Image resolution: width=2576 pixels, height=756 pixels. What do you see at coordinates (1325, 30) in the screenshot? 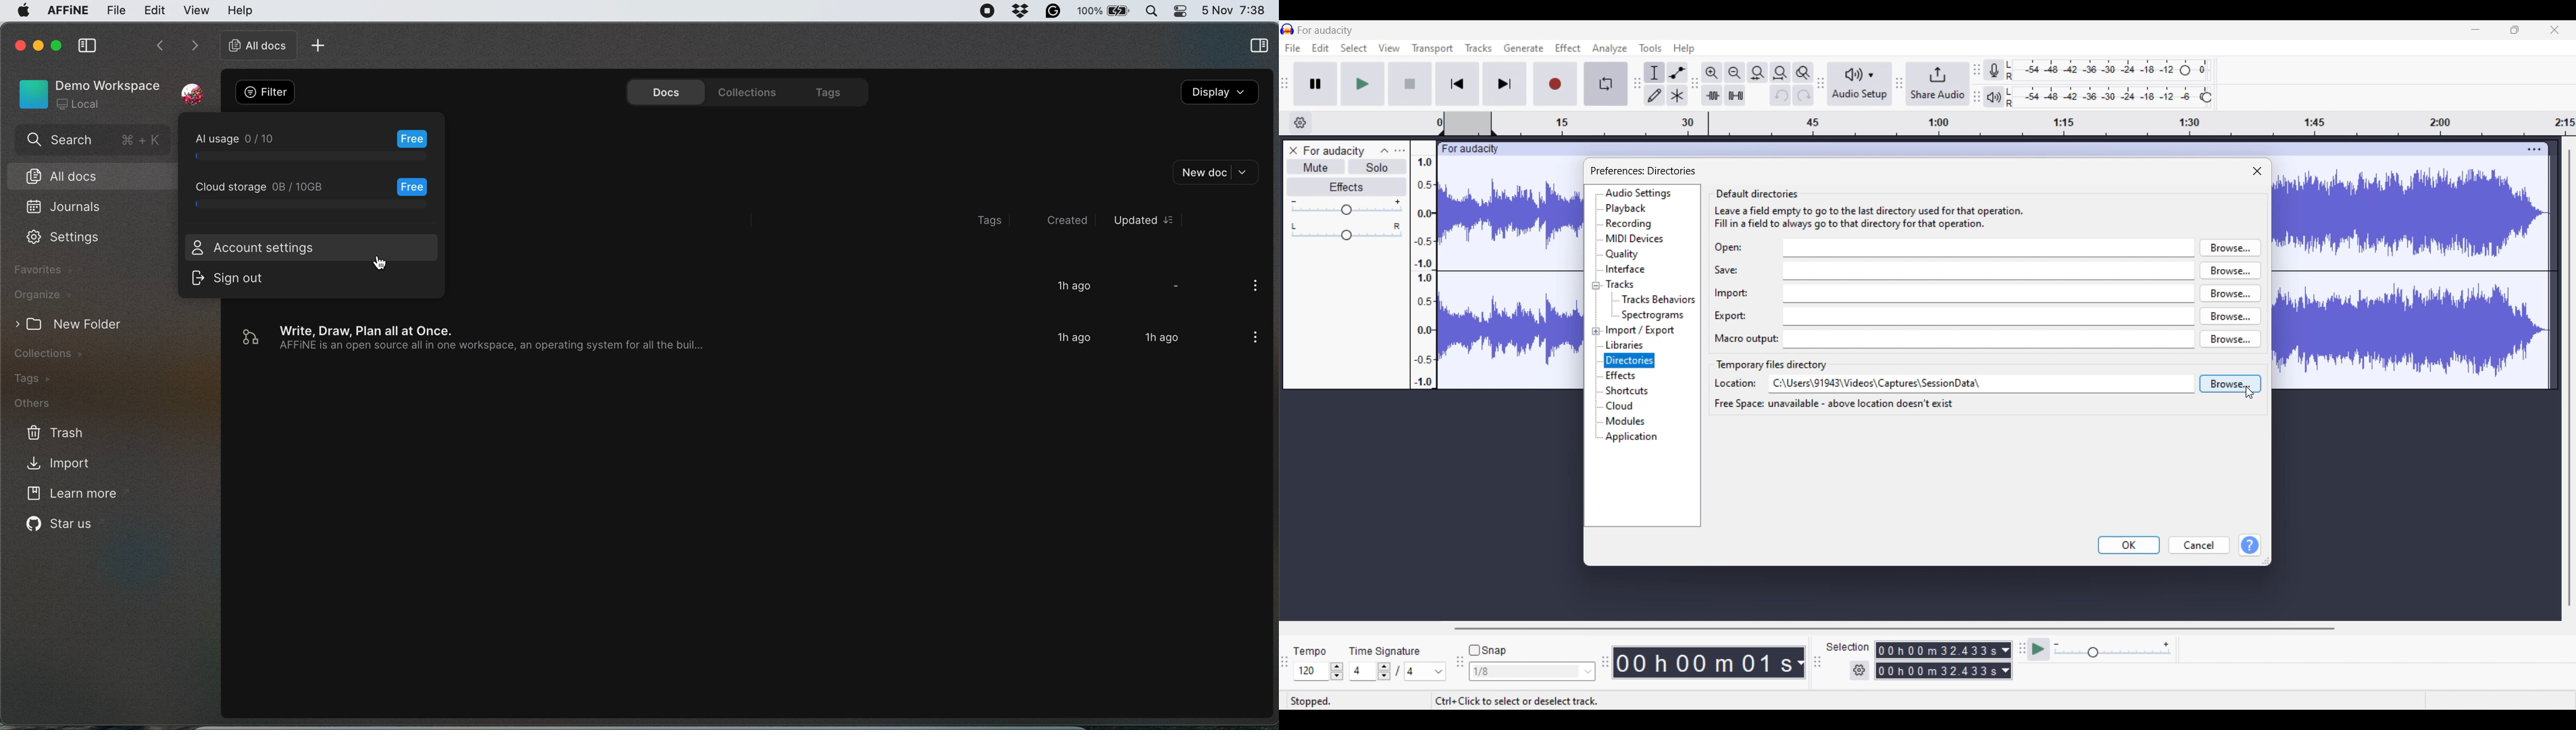
I see `Project name` at bounding box center [1325, 30].